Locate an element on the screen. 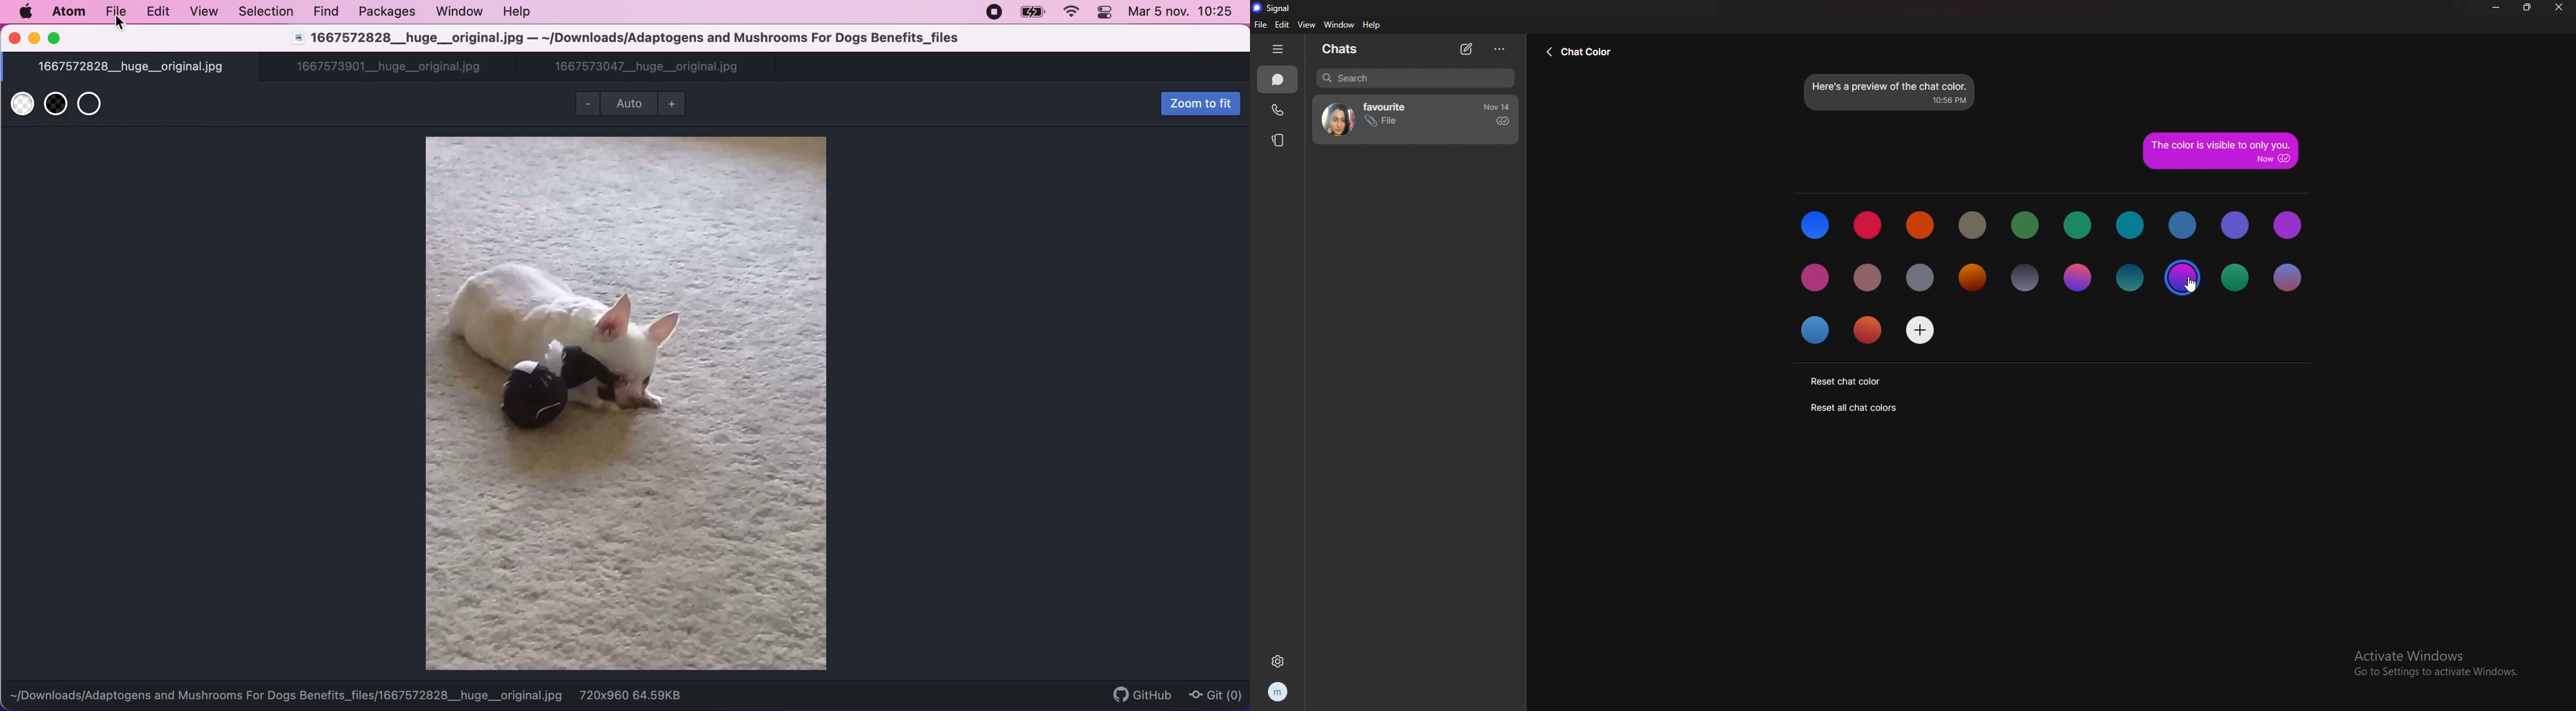  selection is located at coordinates (267, 12).